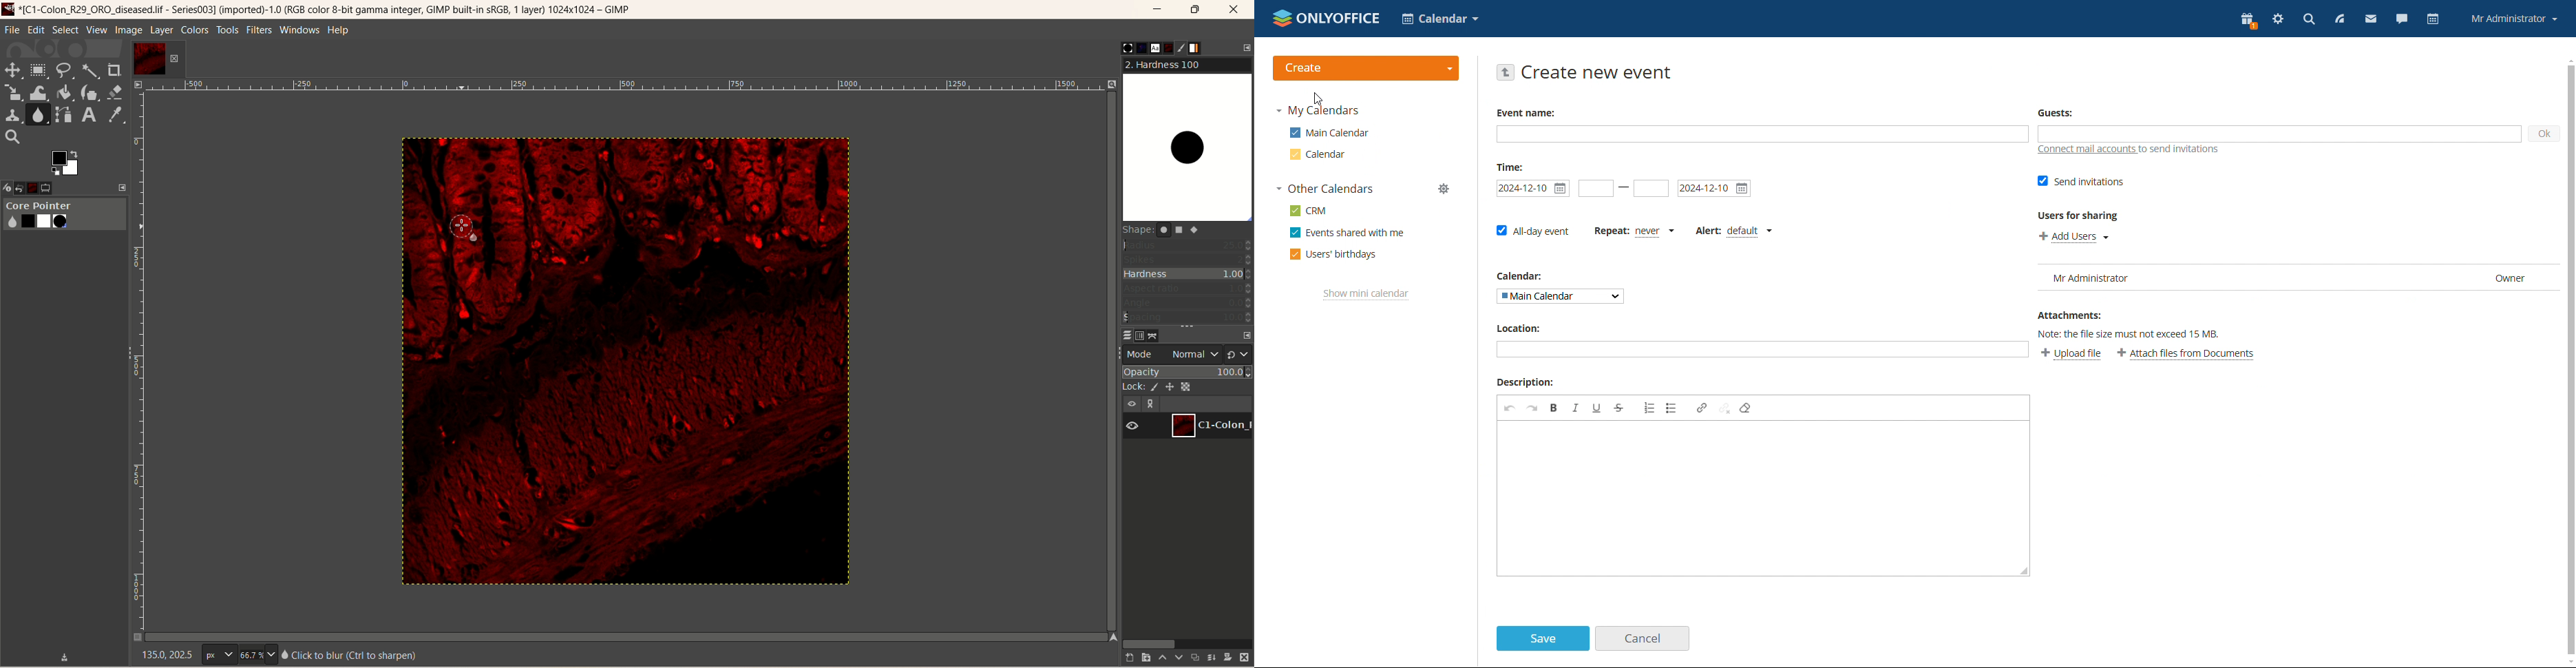 Image resolution: width=2576 pixels, height=672 pixels. What do you see at coordinates (2247, 21) in the screenshot?
I see `present` at bounding box center [2247, 21].